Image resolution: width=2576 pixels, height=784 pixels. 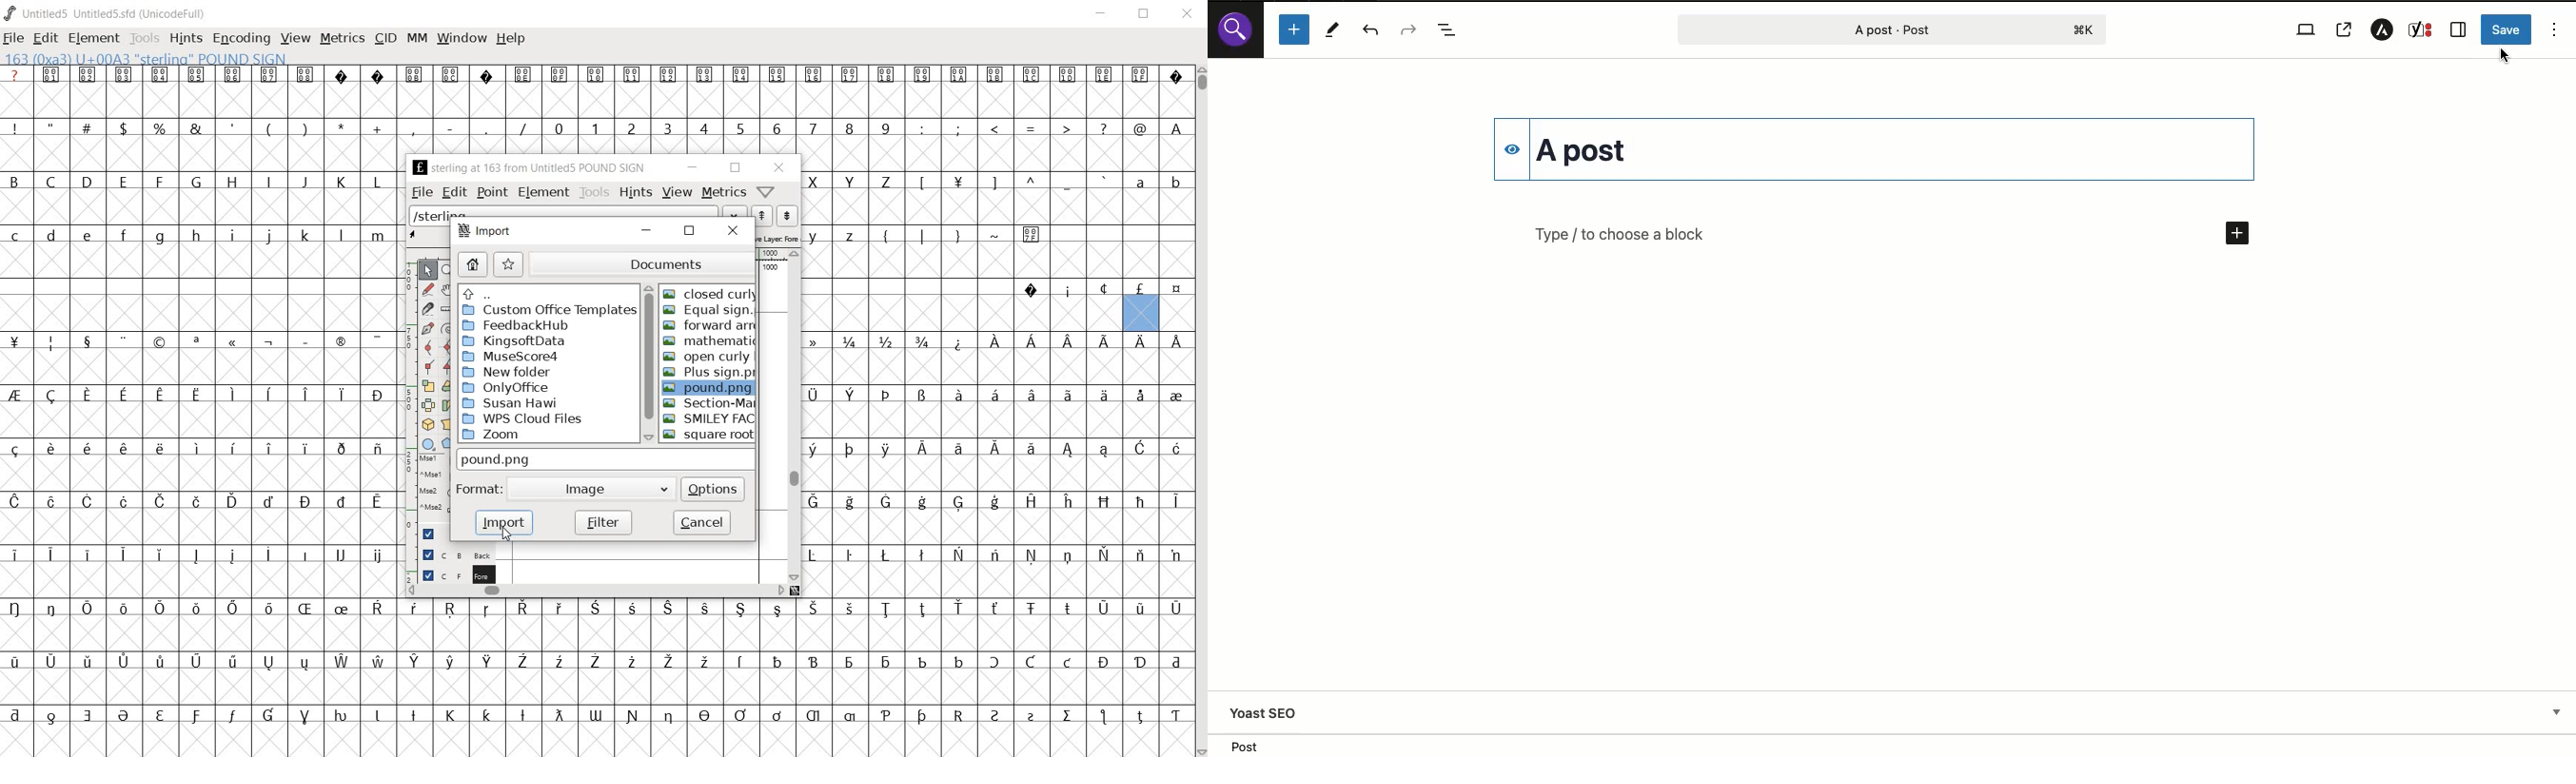 I want to click on m, so click(x=378, y=236).